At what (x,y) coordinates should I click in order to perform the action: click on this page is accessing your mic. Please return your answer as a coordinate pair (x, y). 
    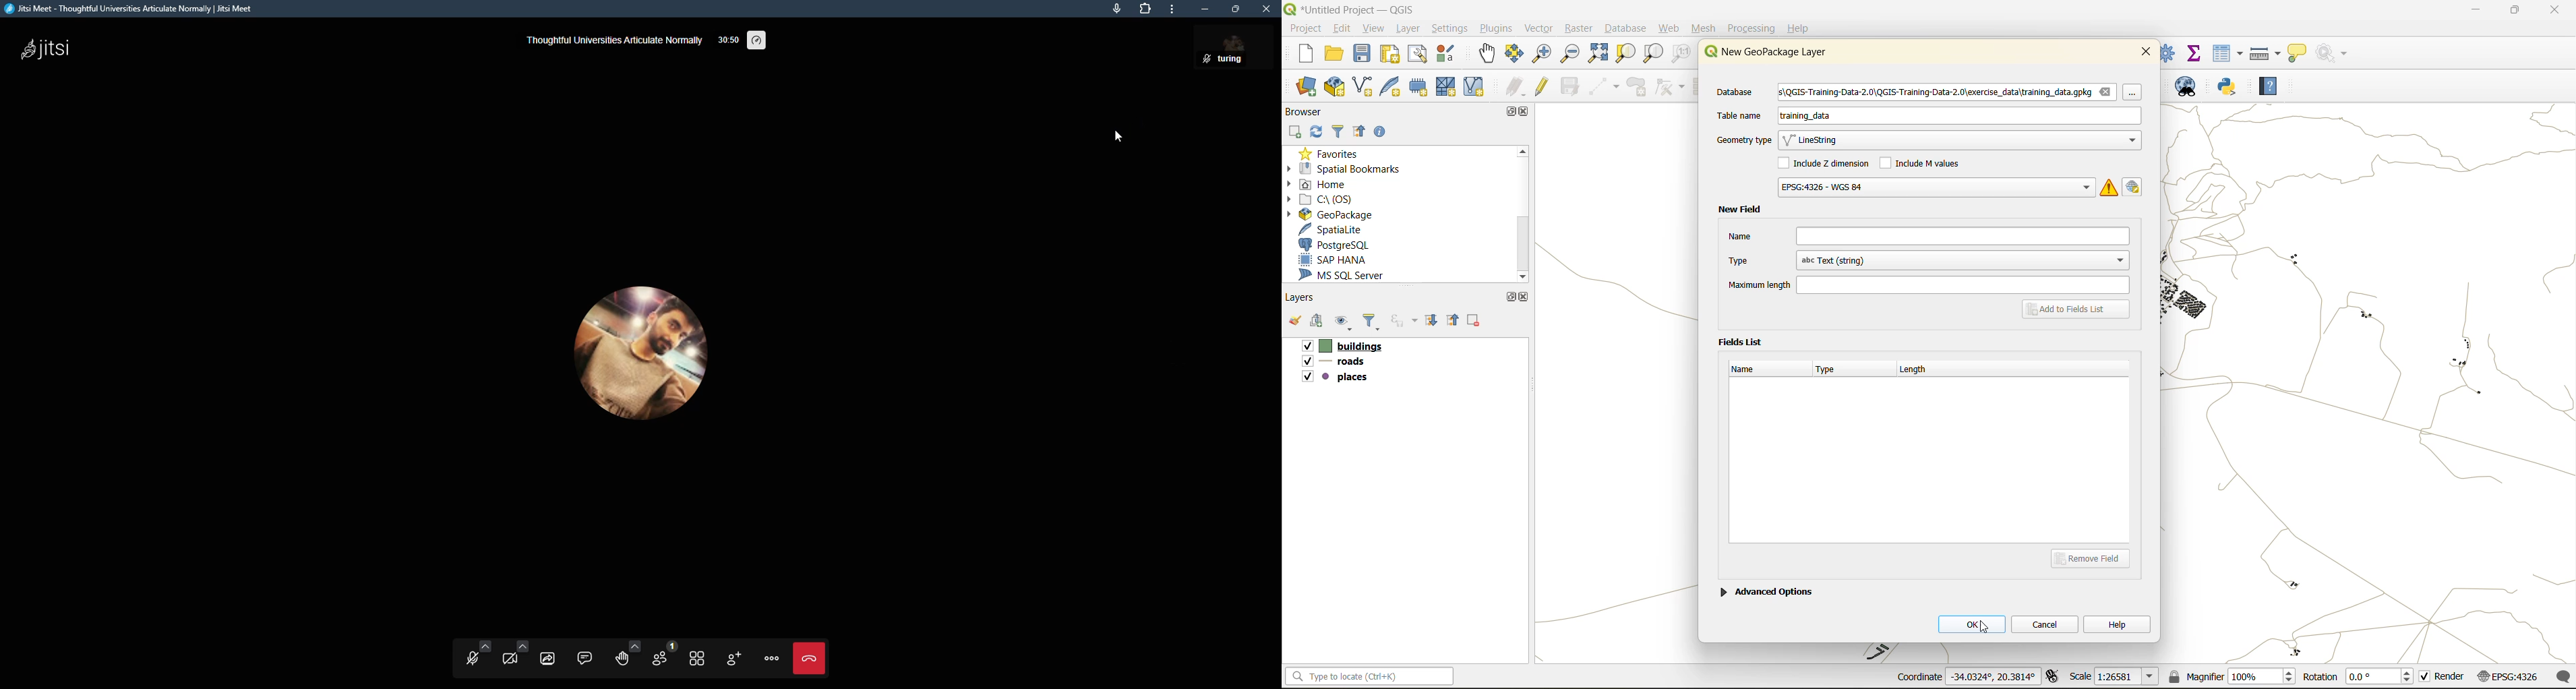
    Looking at the image, I should click on (1116, 9).